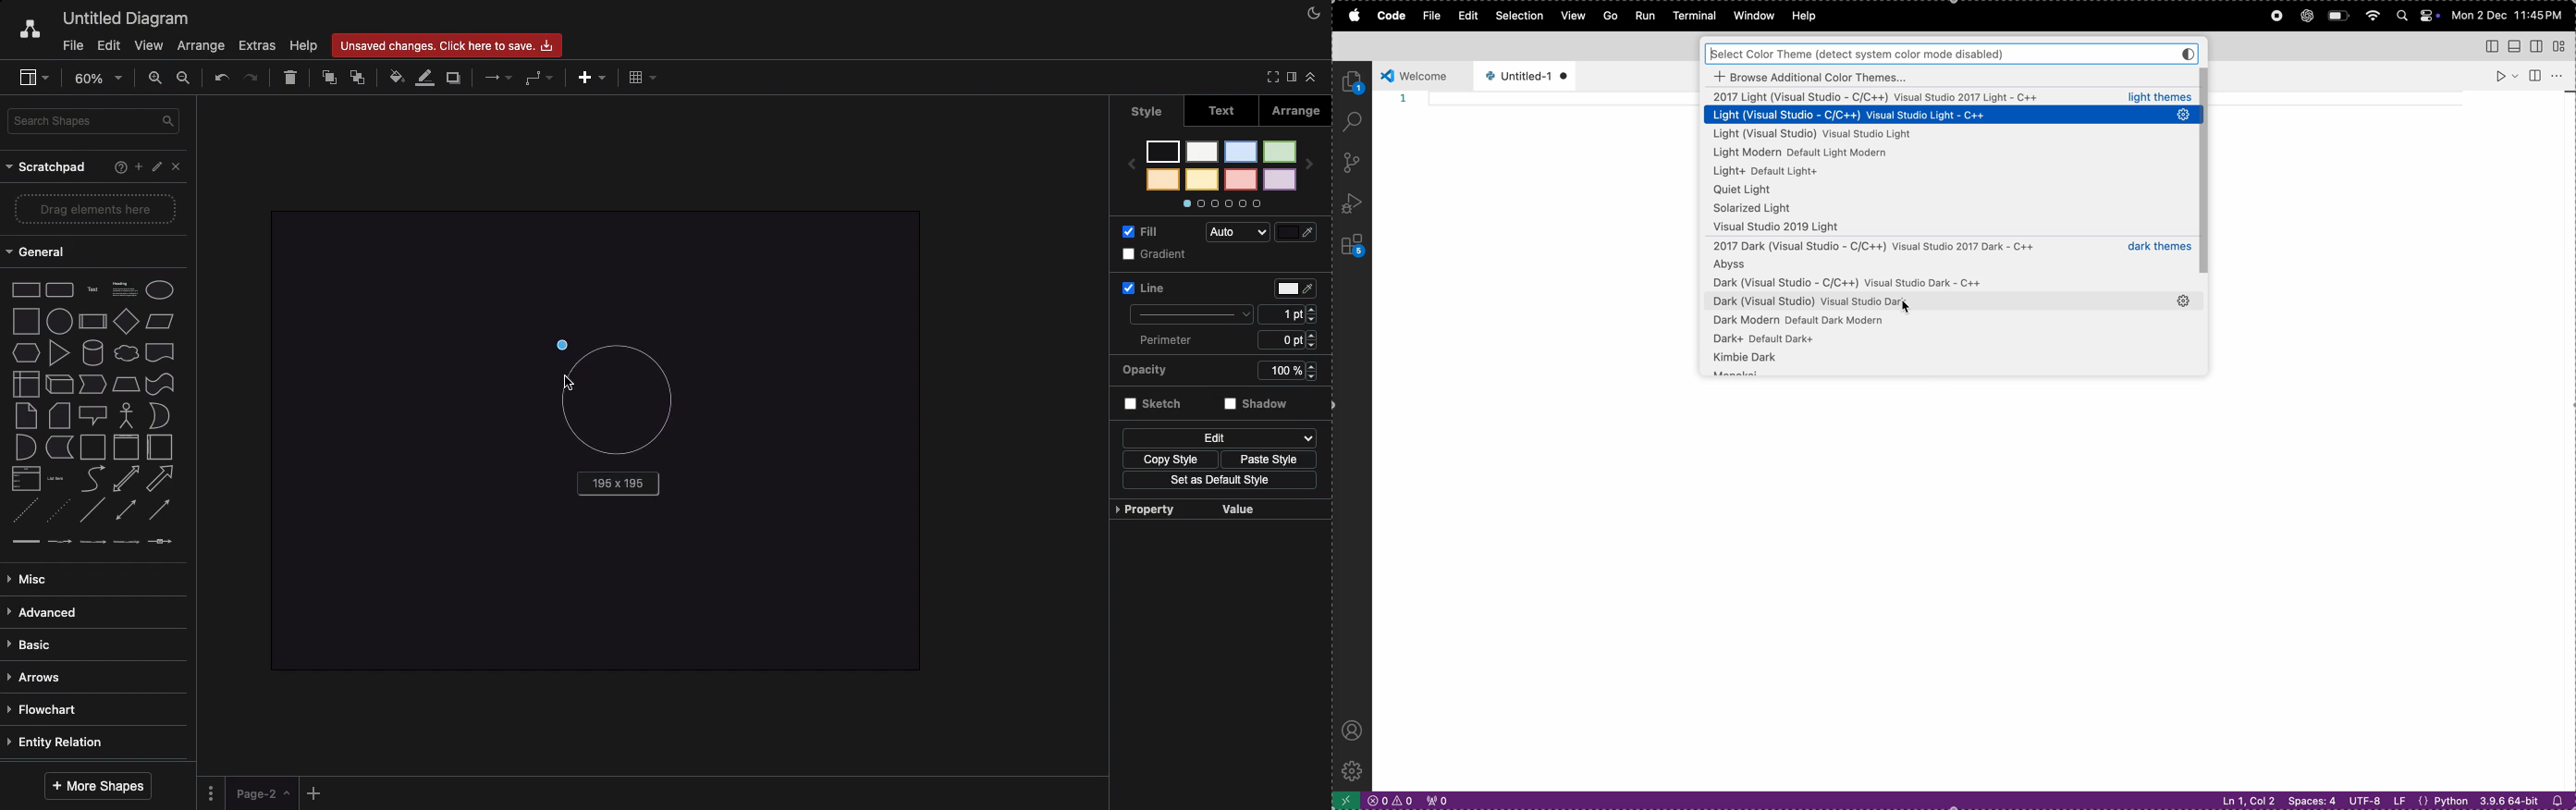  What do you see at coordinates (1427, 16) in the screenshot?
I see `file` at bounding box center [1427, 16].